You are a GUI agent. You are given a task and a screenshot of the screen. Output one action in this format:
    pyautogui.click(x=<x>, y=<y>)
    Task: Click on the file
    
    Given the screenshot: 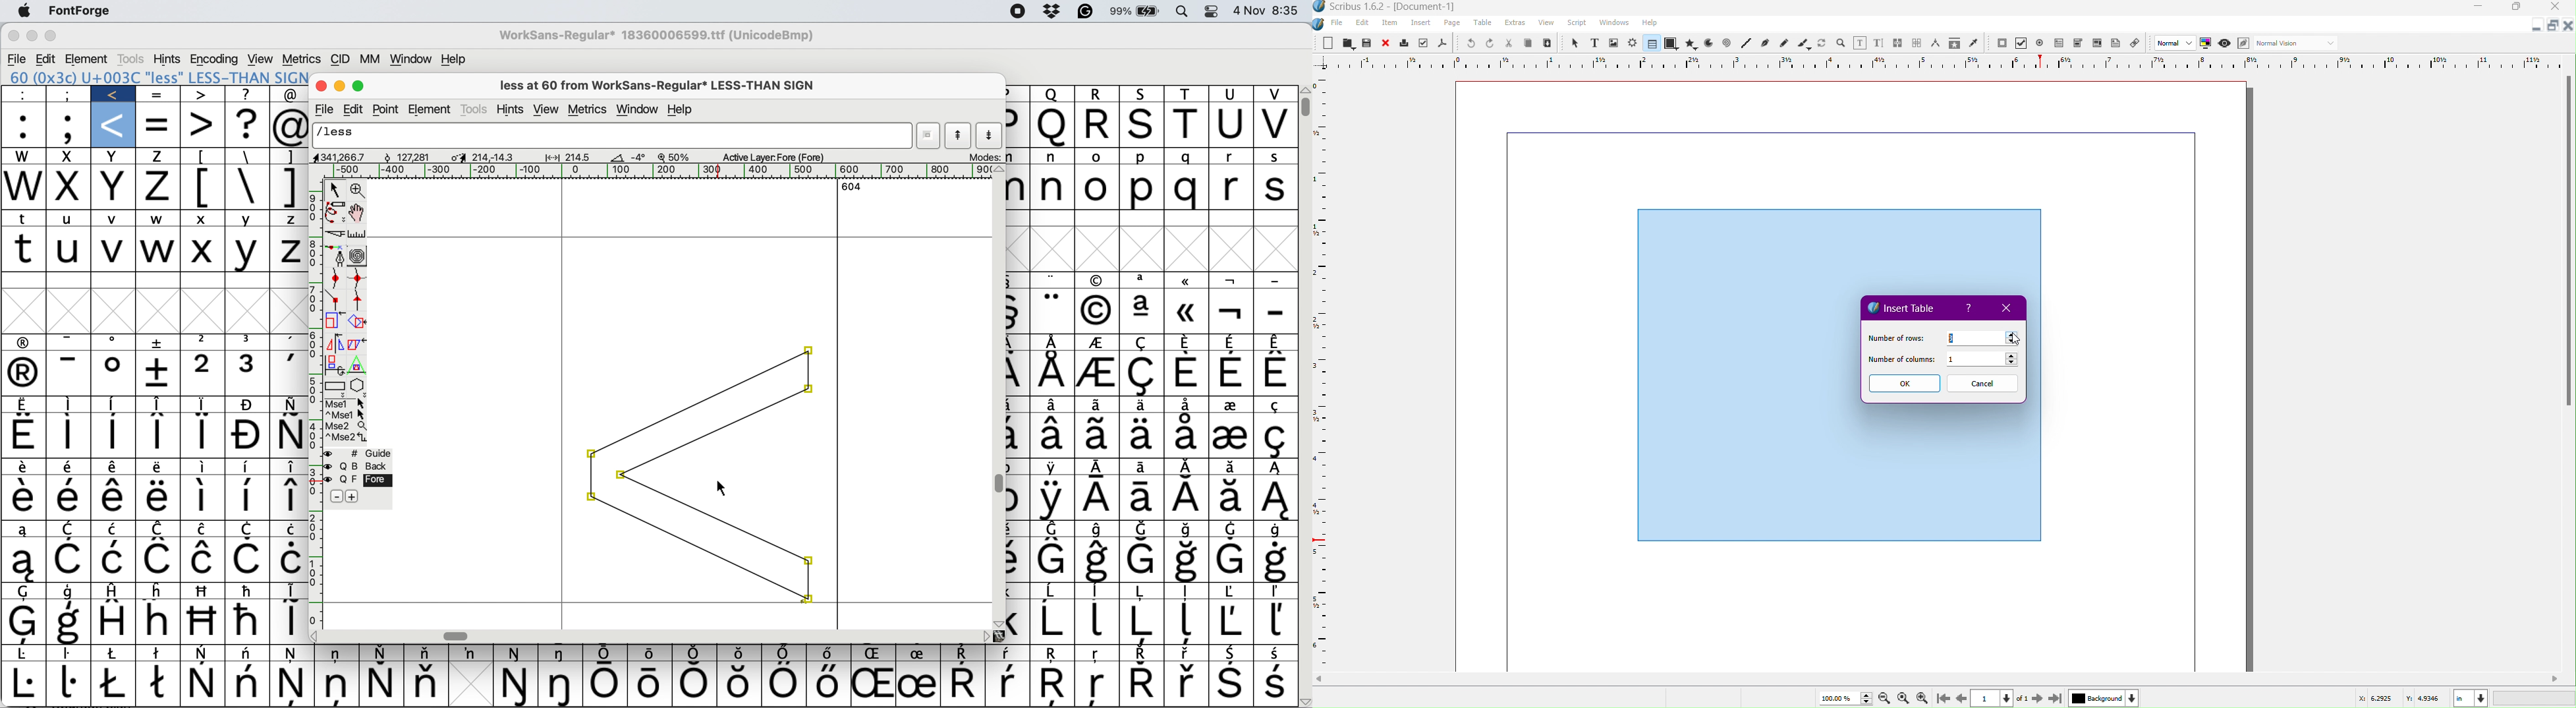 What is the action you would take?
    pyautogui.click(x=18, y=58)
    